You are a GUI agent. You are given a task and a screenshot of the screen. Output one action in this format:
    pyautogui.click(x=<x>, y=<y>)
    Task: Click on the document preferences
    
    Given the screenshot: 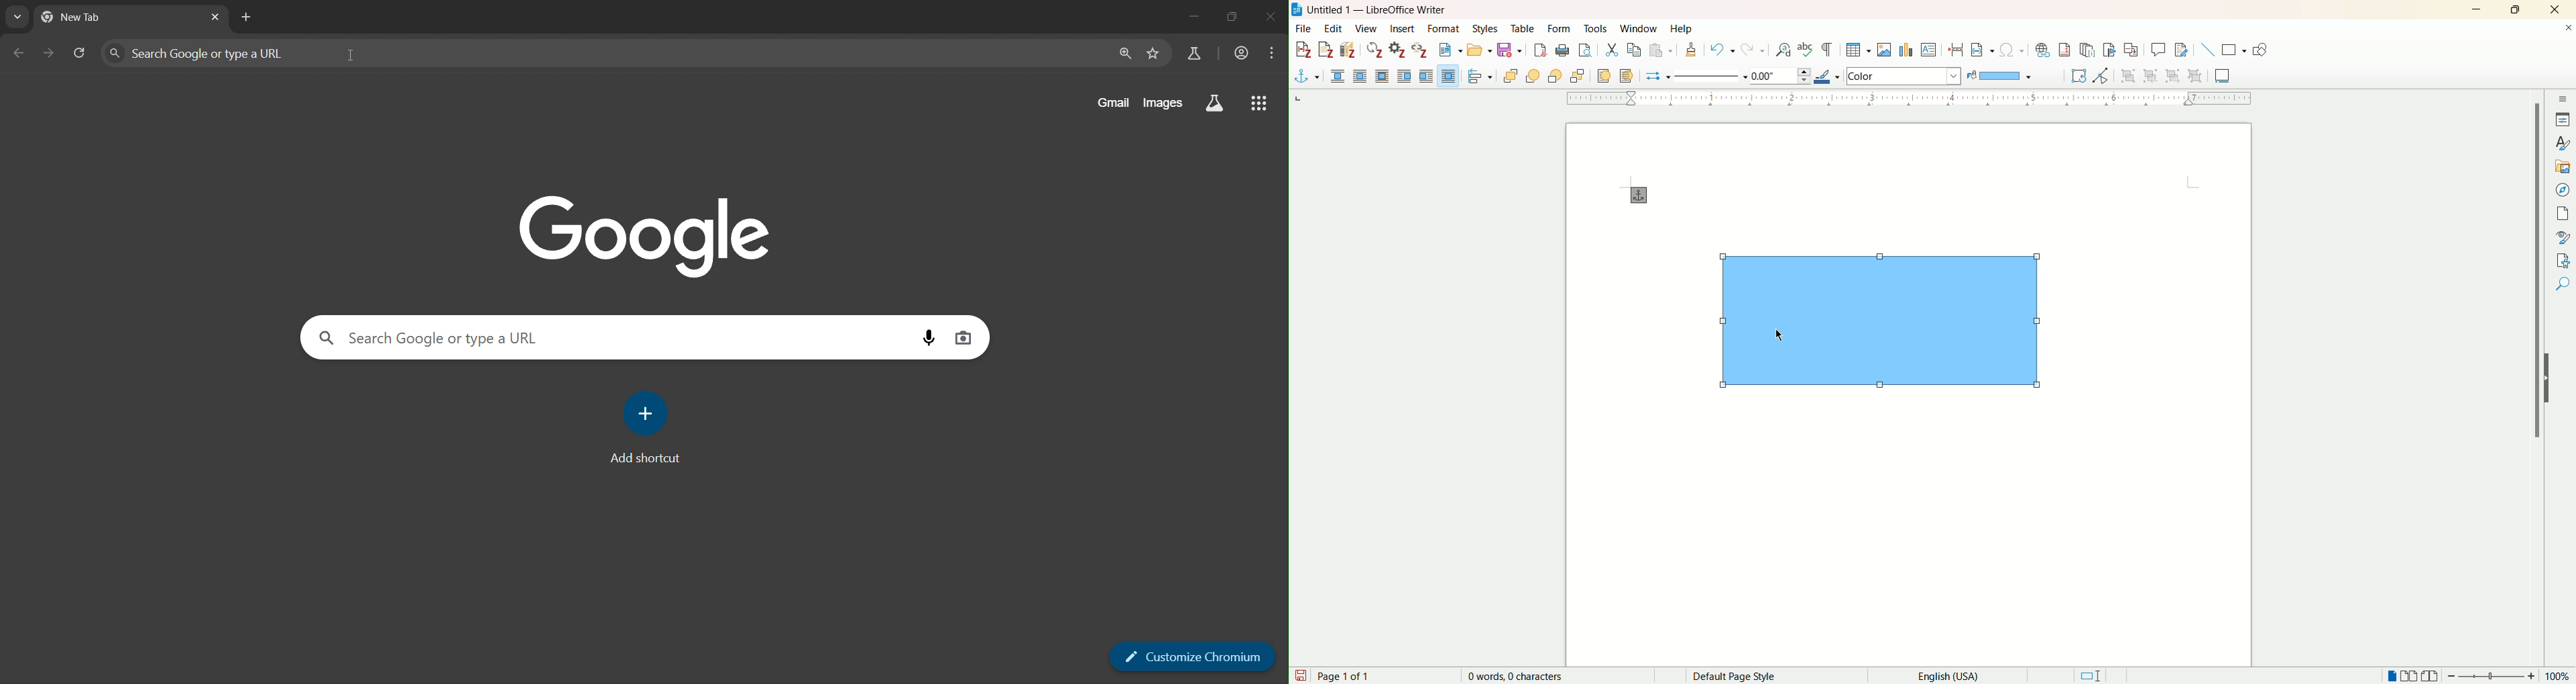 What is the action you would take?
    pyautogui.click(x=1397, y=49)
    